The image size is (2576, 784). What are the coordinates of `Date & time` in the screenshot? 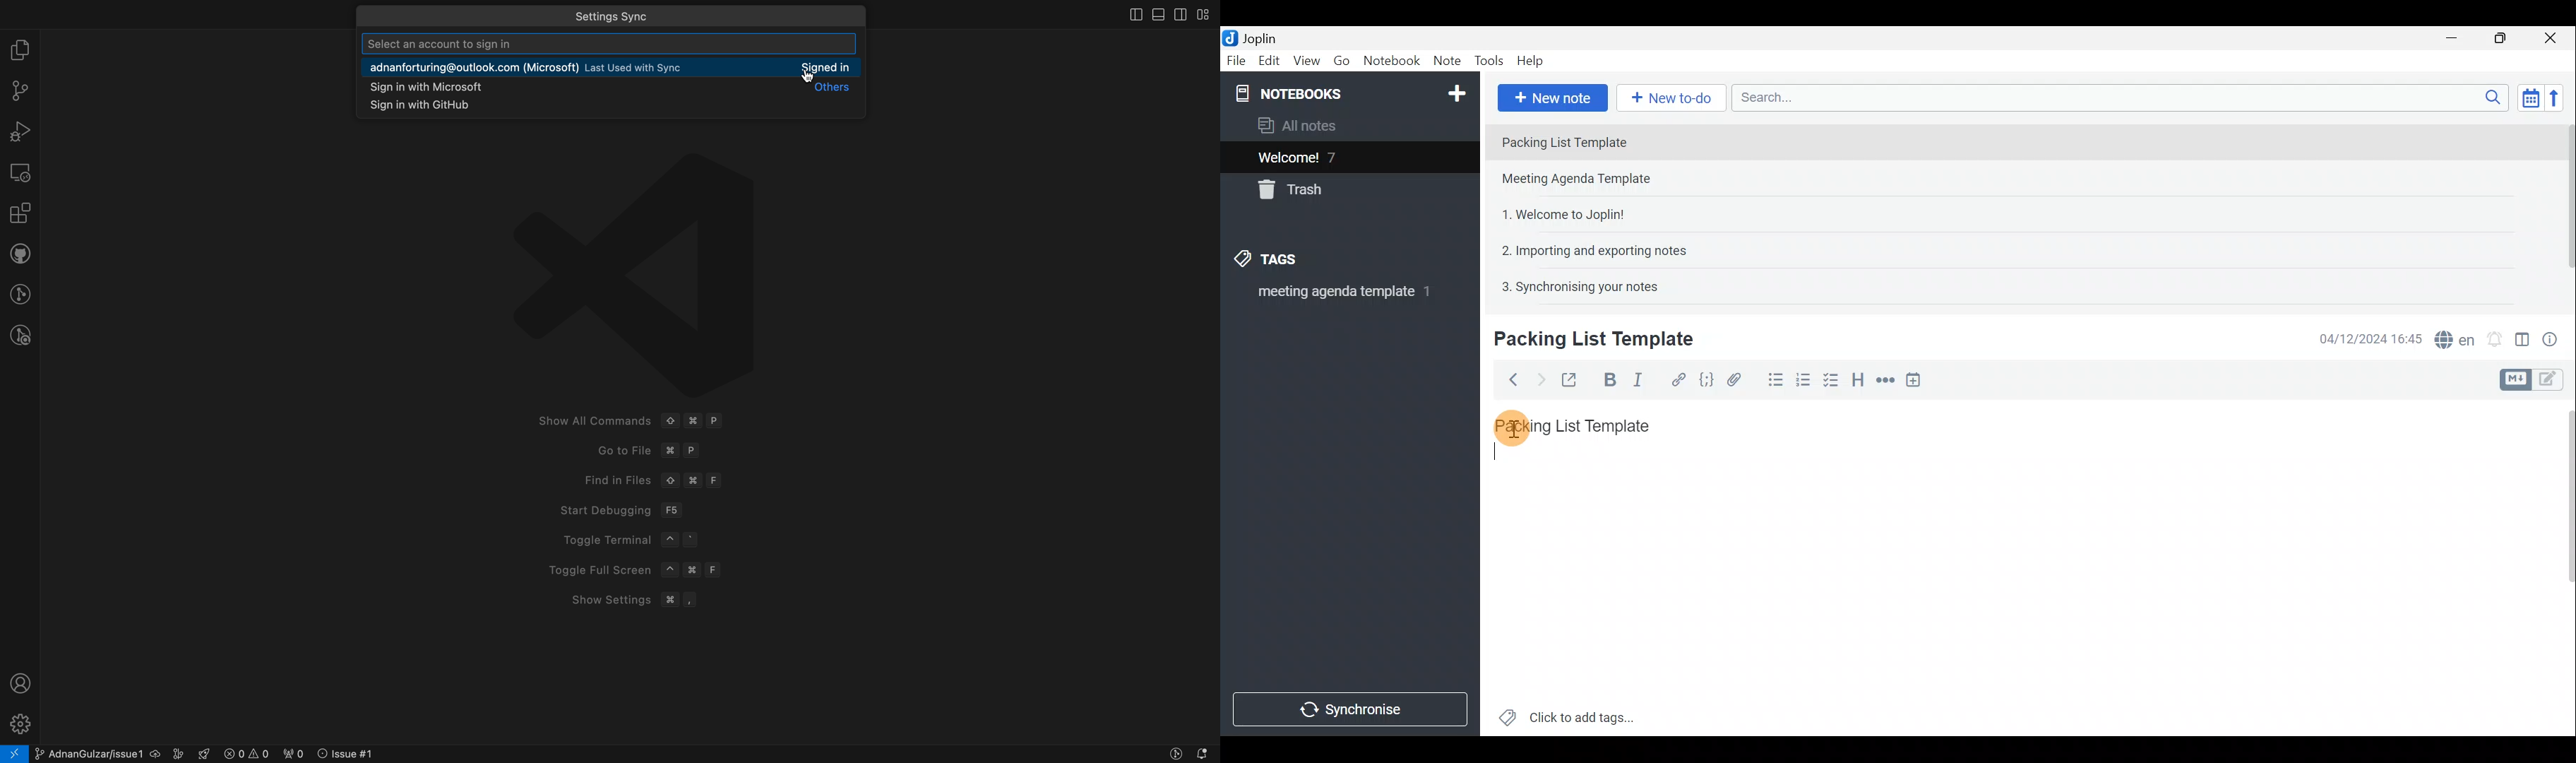 It's located at (2371, 338).